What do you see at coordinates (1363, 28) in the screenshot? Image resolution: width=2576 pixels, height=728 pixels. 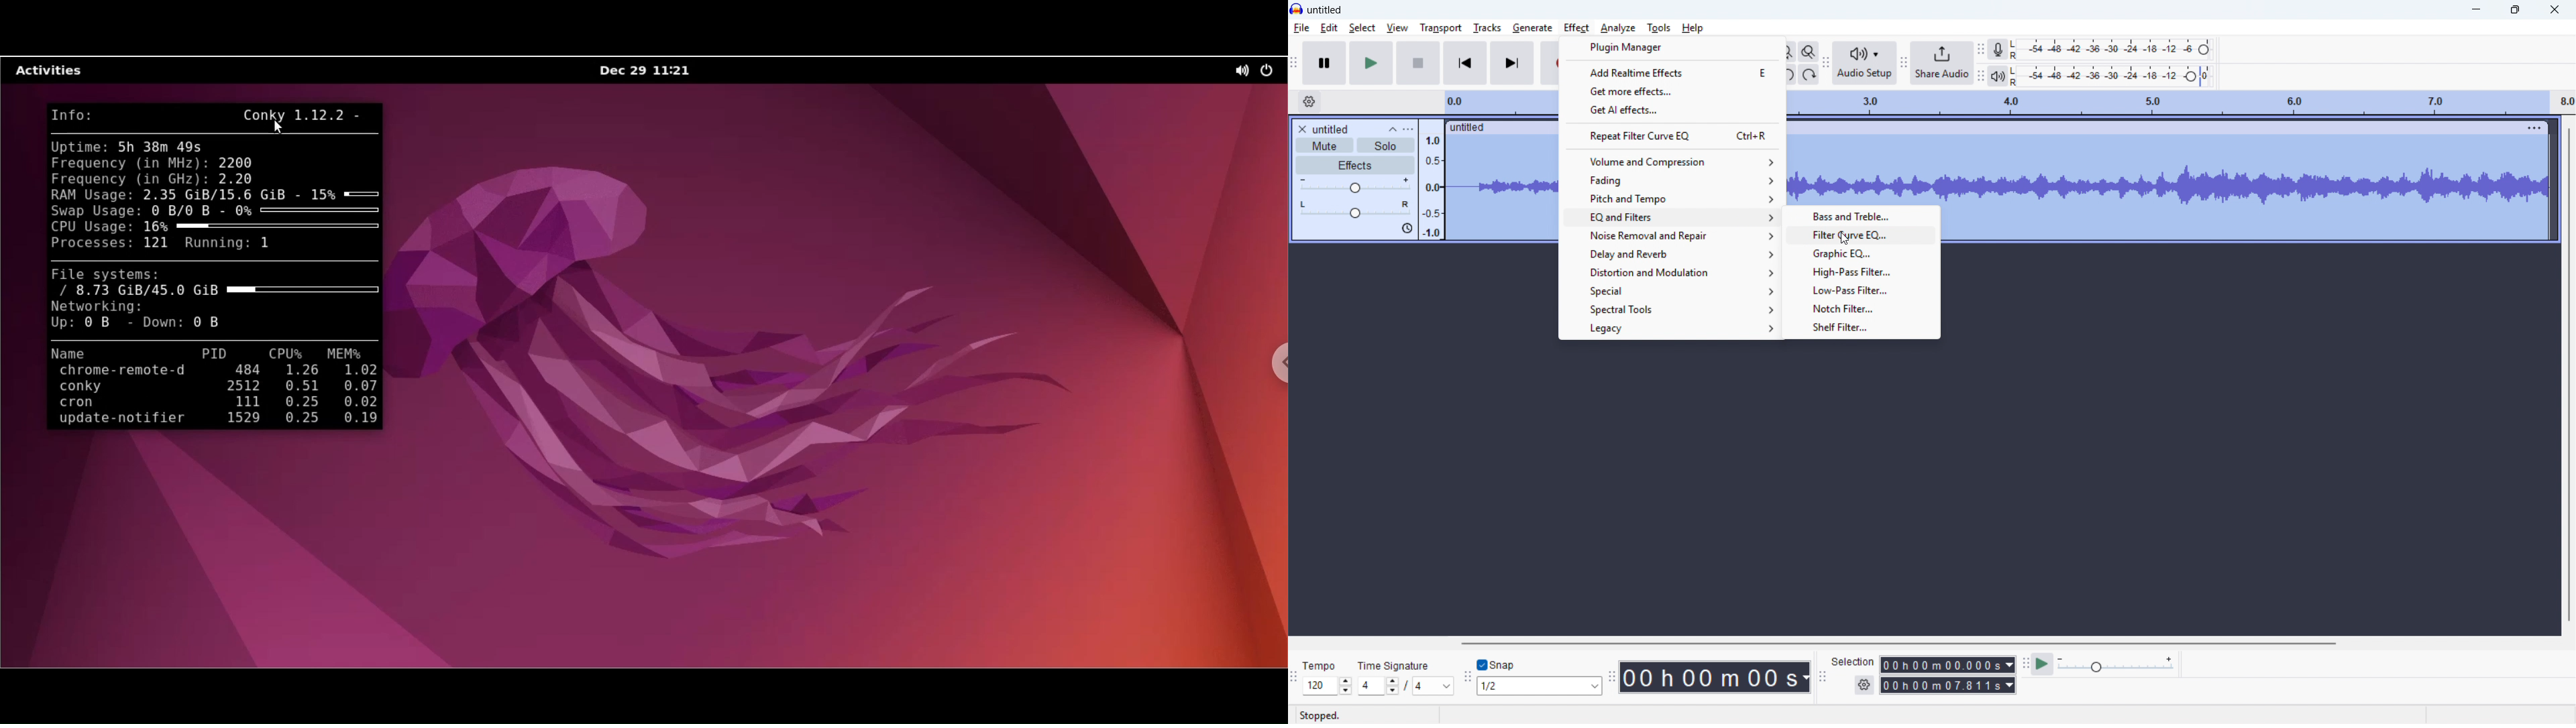 I see `select` at bounding box center [1363, 28].